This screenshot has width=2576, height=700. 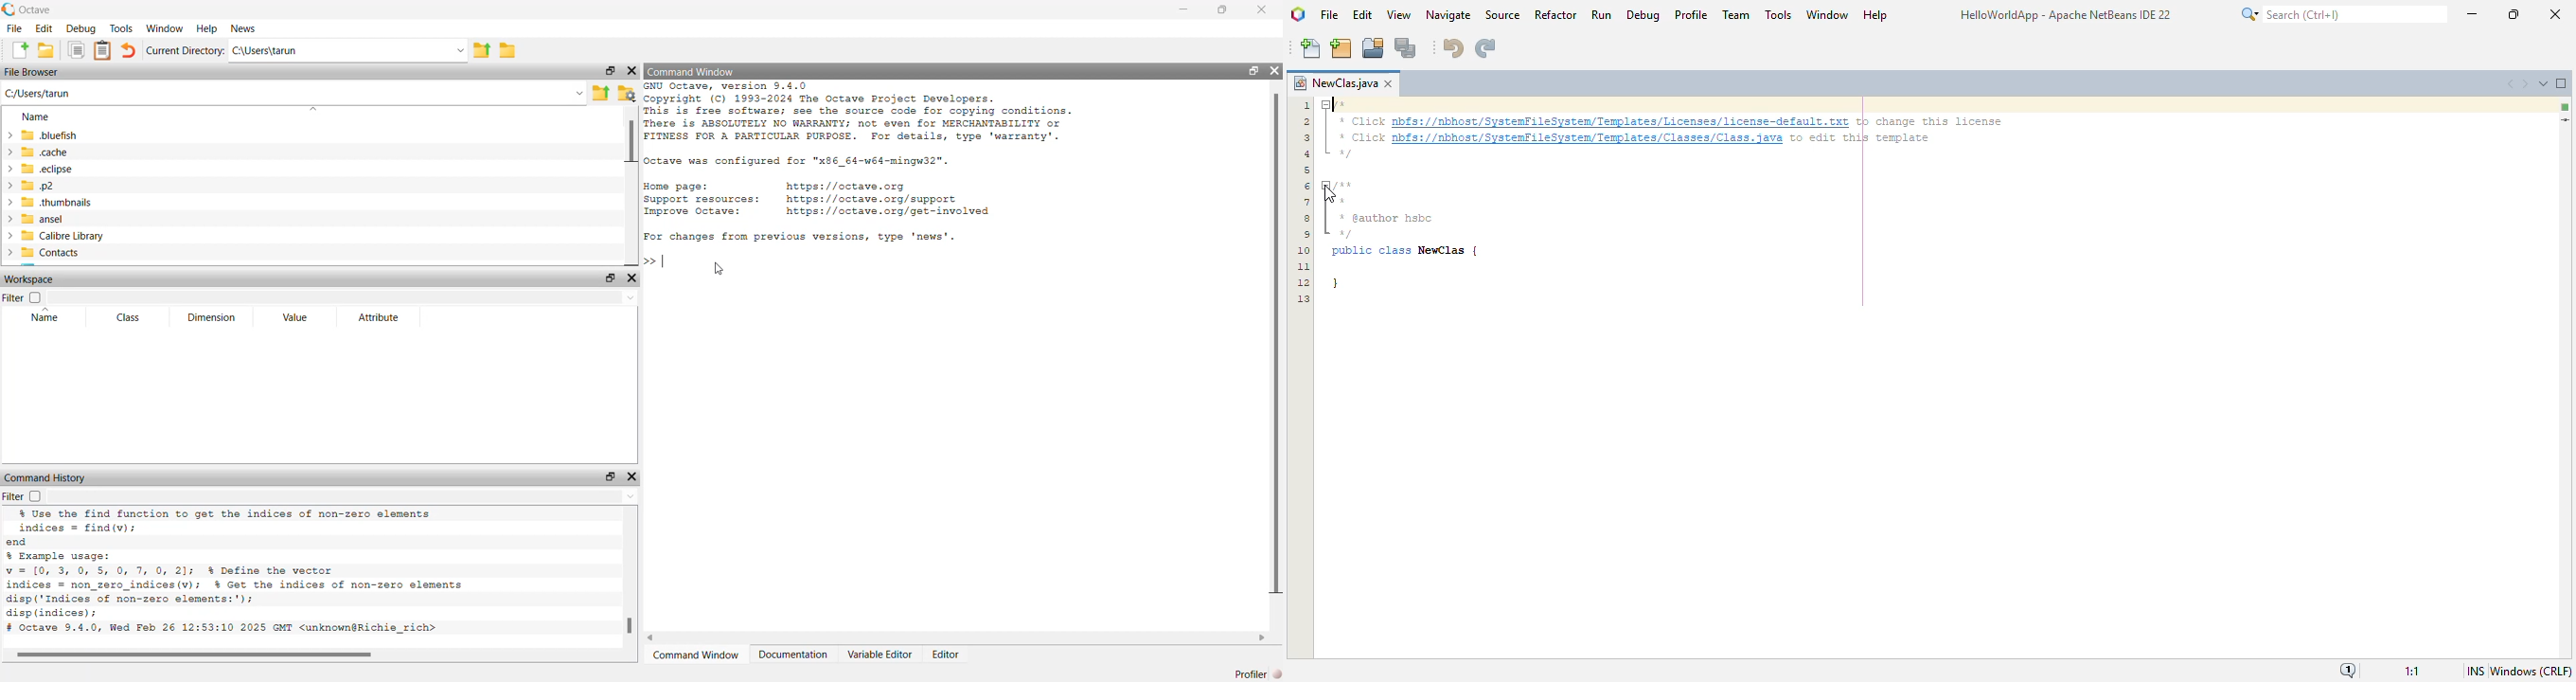 What do you see at coordinates (49, 51) in the screenshot?
I see `open folder` at bounding box center [49, 51].